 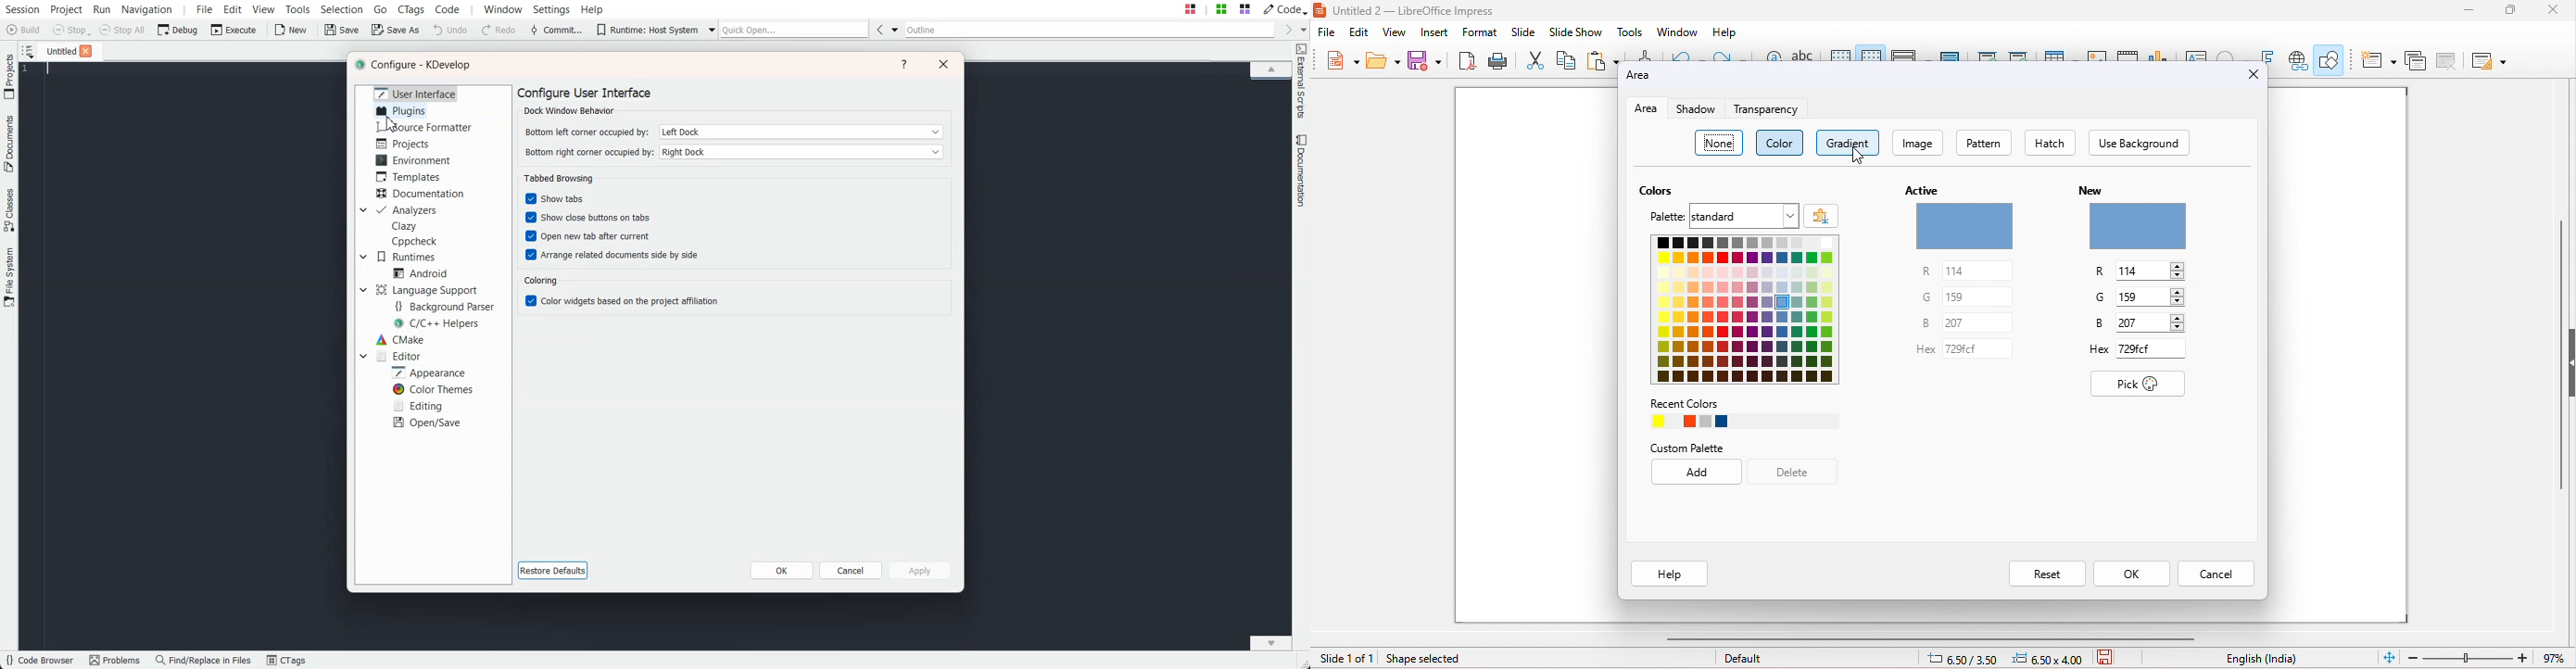 I want to click on Cancel, so click(x=851, y=570).